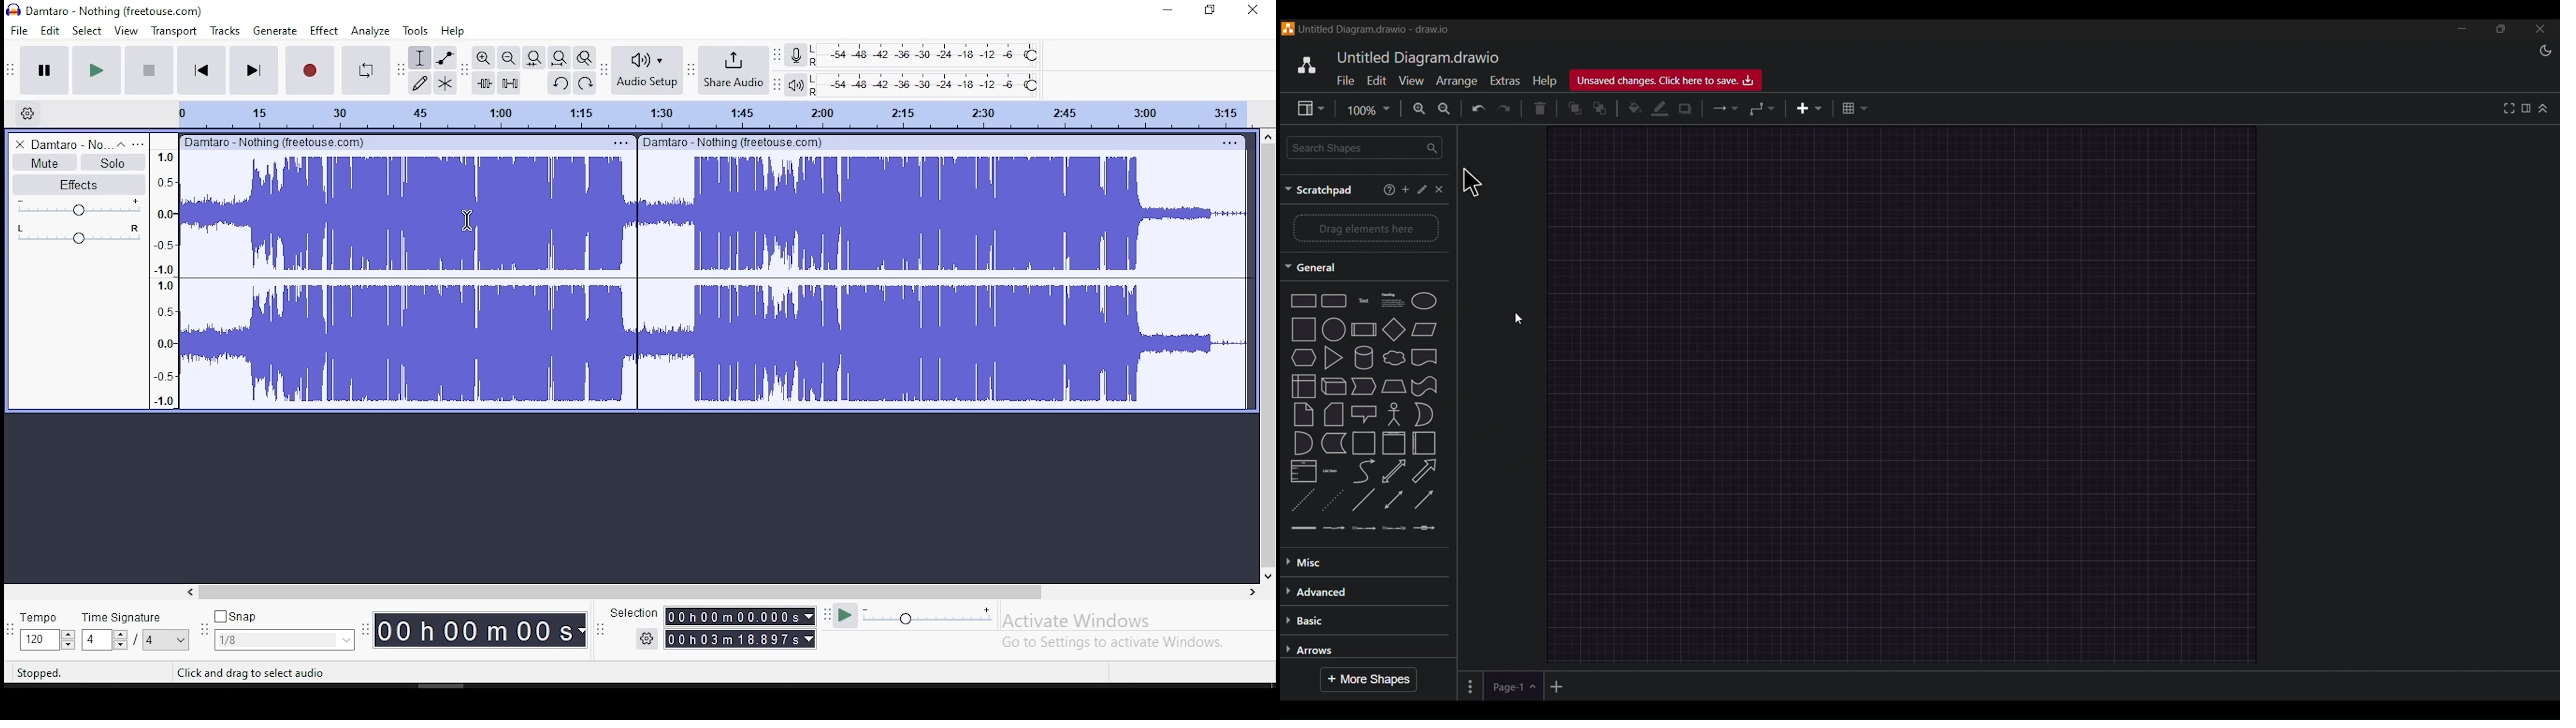 This screenshot has height=728, width=2576. What do you see at coordinates (633, 613) in the screenshot?
I see `selection` at bounding box center [633, 613].